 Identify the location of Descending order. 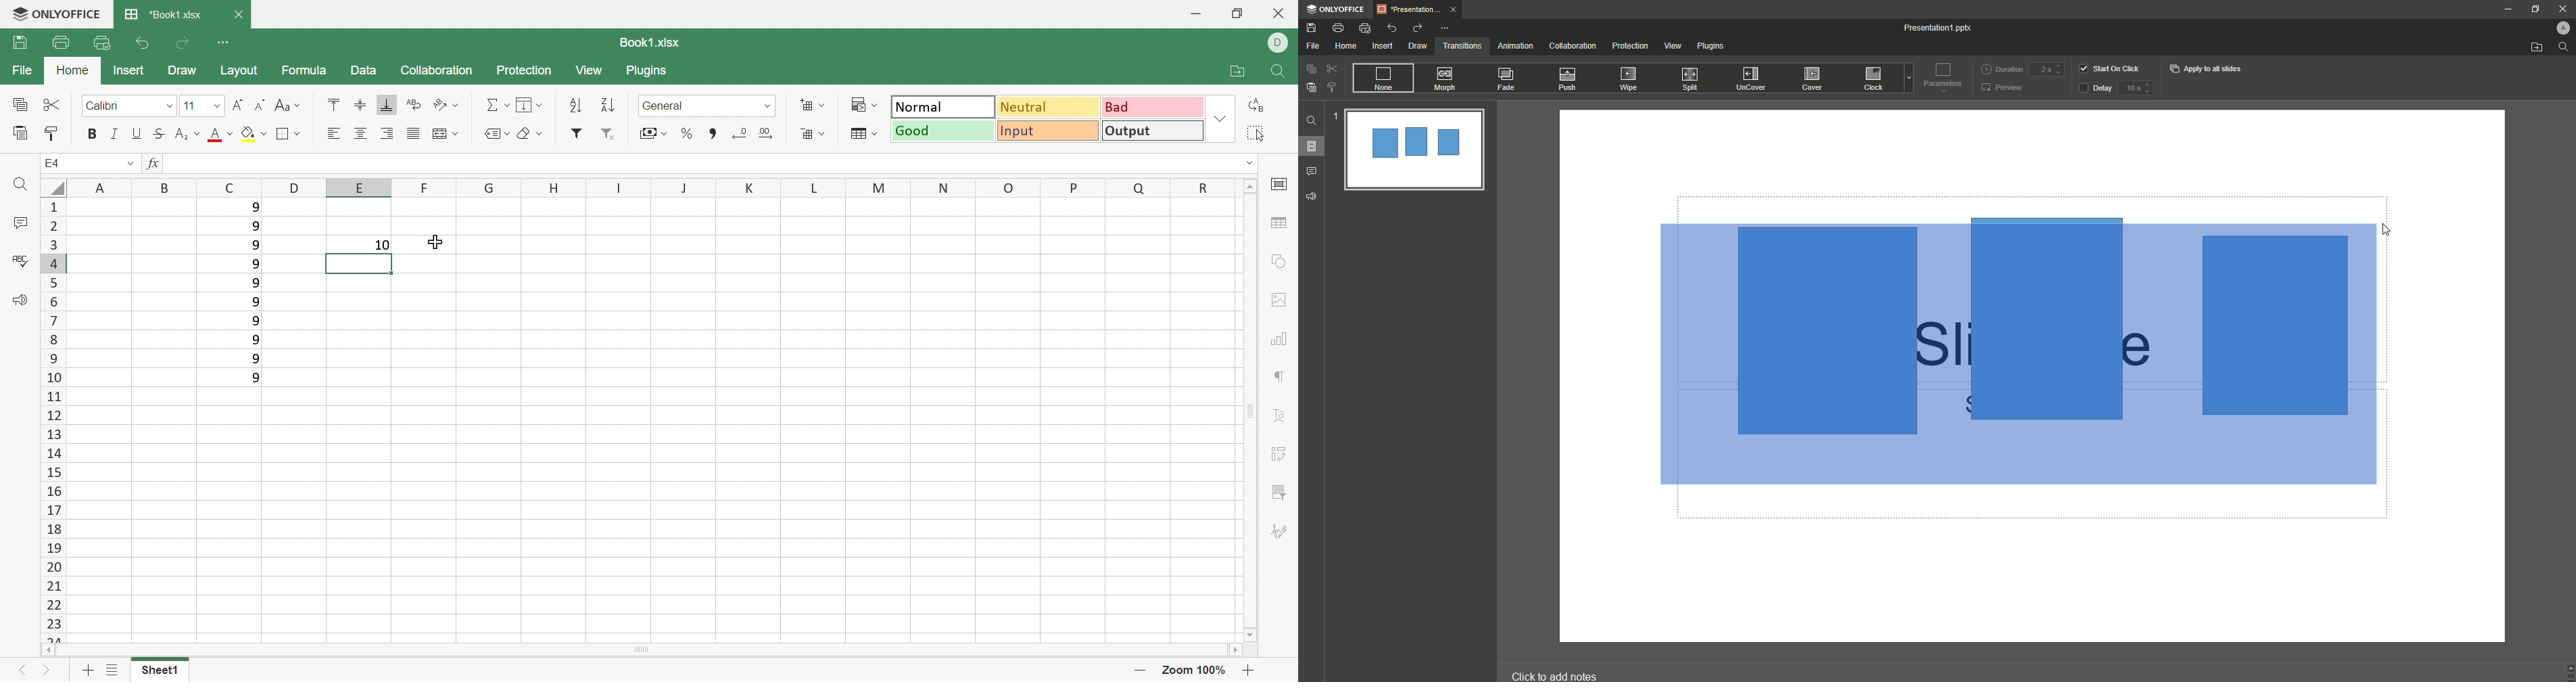
(609, 104).